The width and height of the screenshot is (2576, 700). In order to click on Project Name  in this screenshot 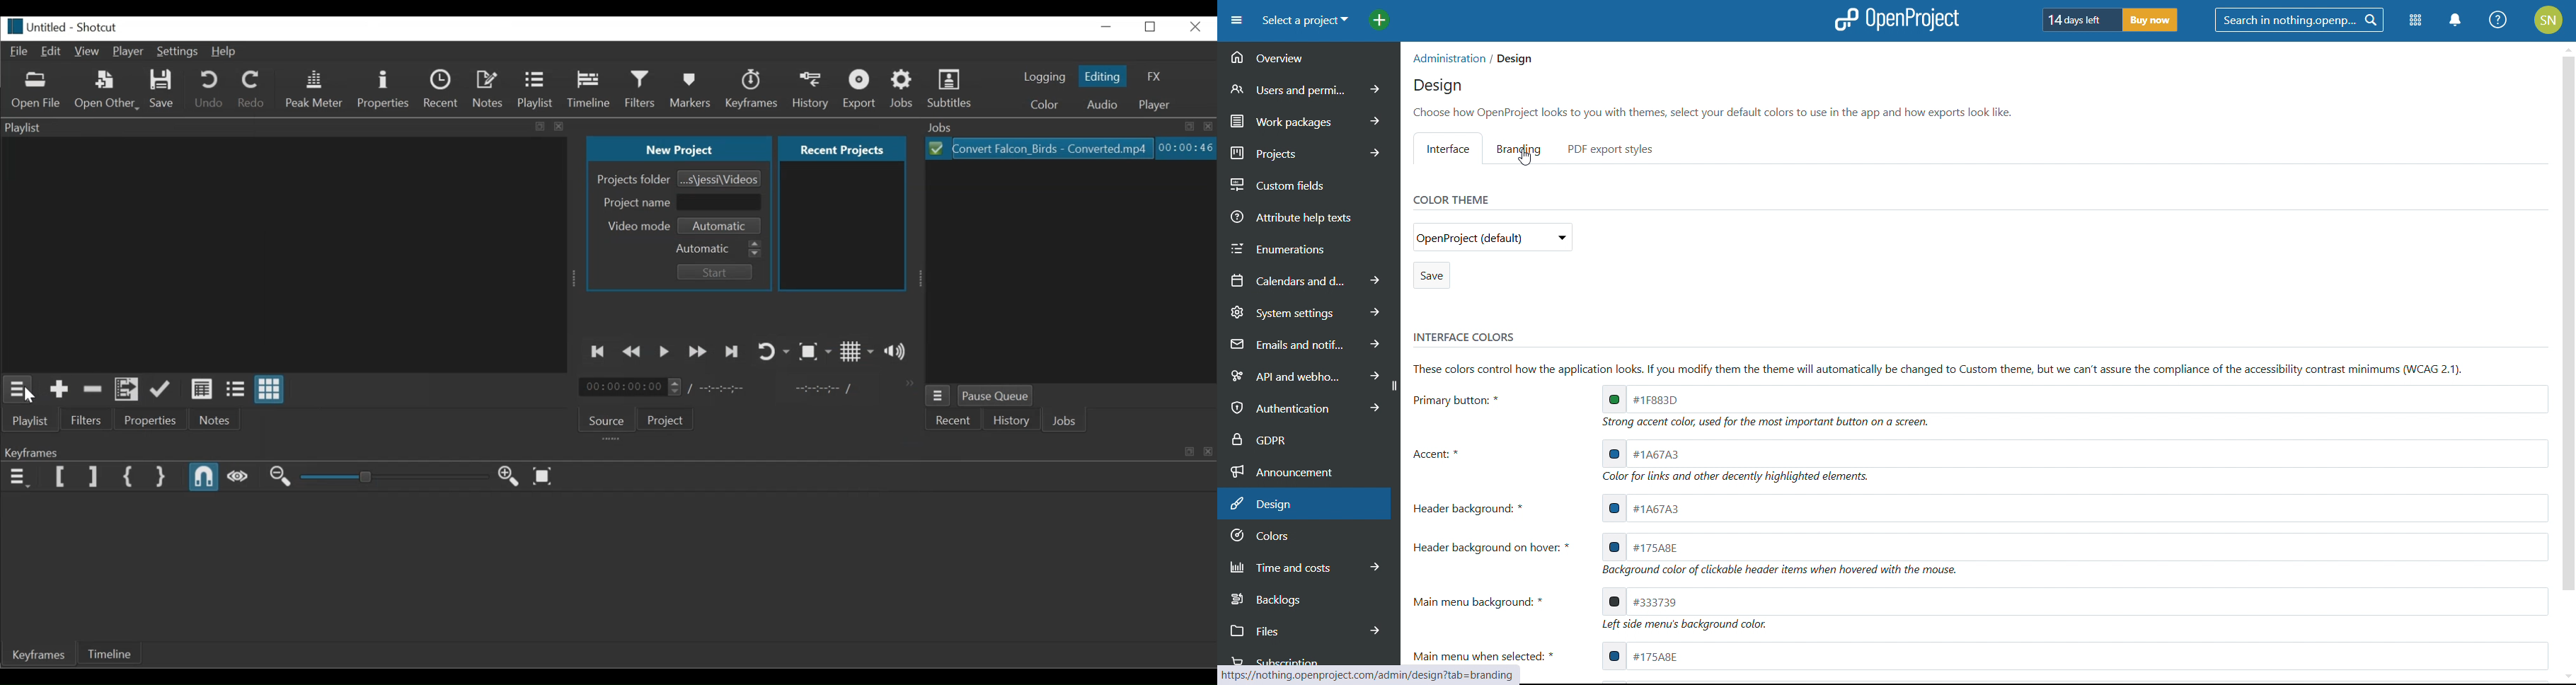, I will do `click(634, 202)`.